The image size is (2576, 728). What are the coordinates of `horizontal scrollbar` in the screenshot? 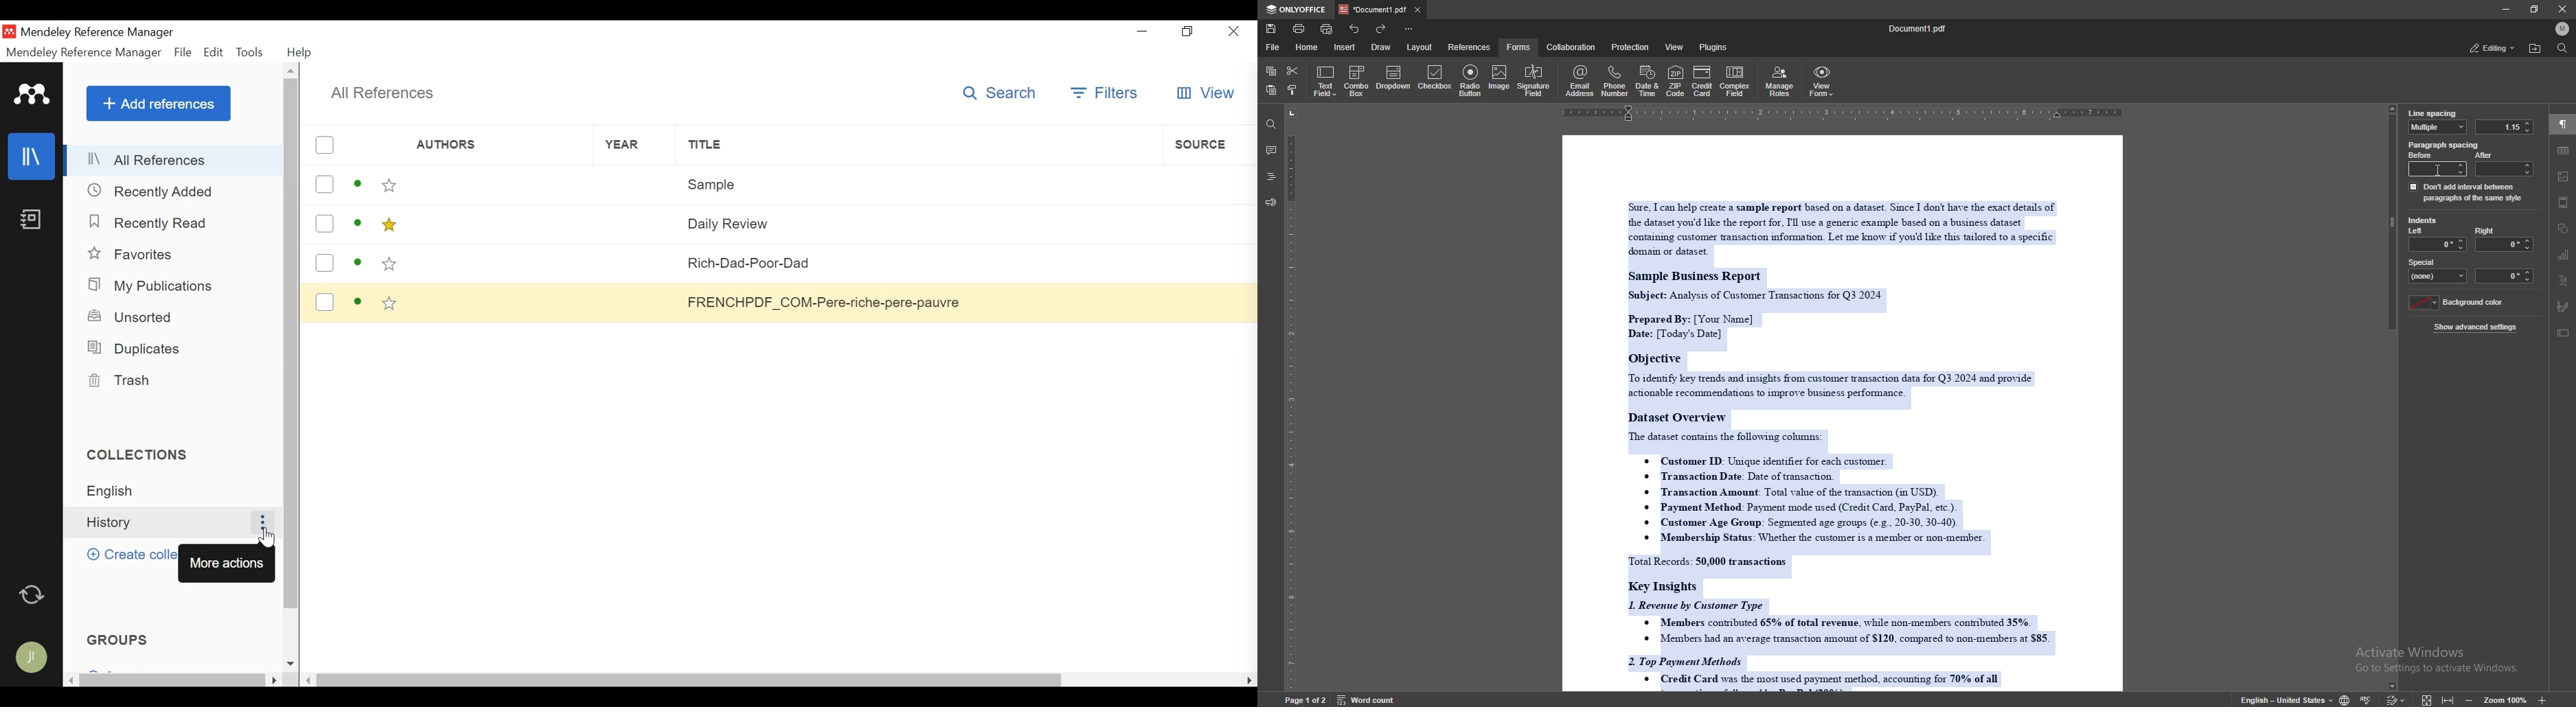 It's located at (172, 680).